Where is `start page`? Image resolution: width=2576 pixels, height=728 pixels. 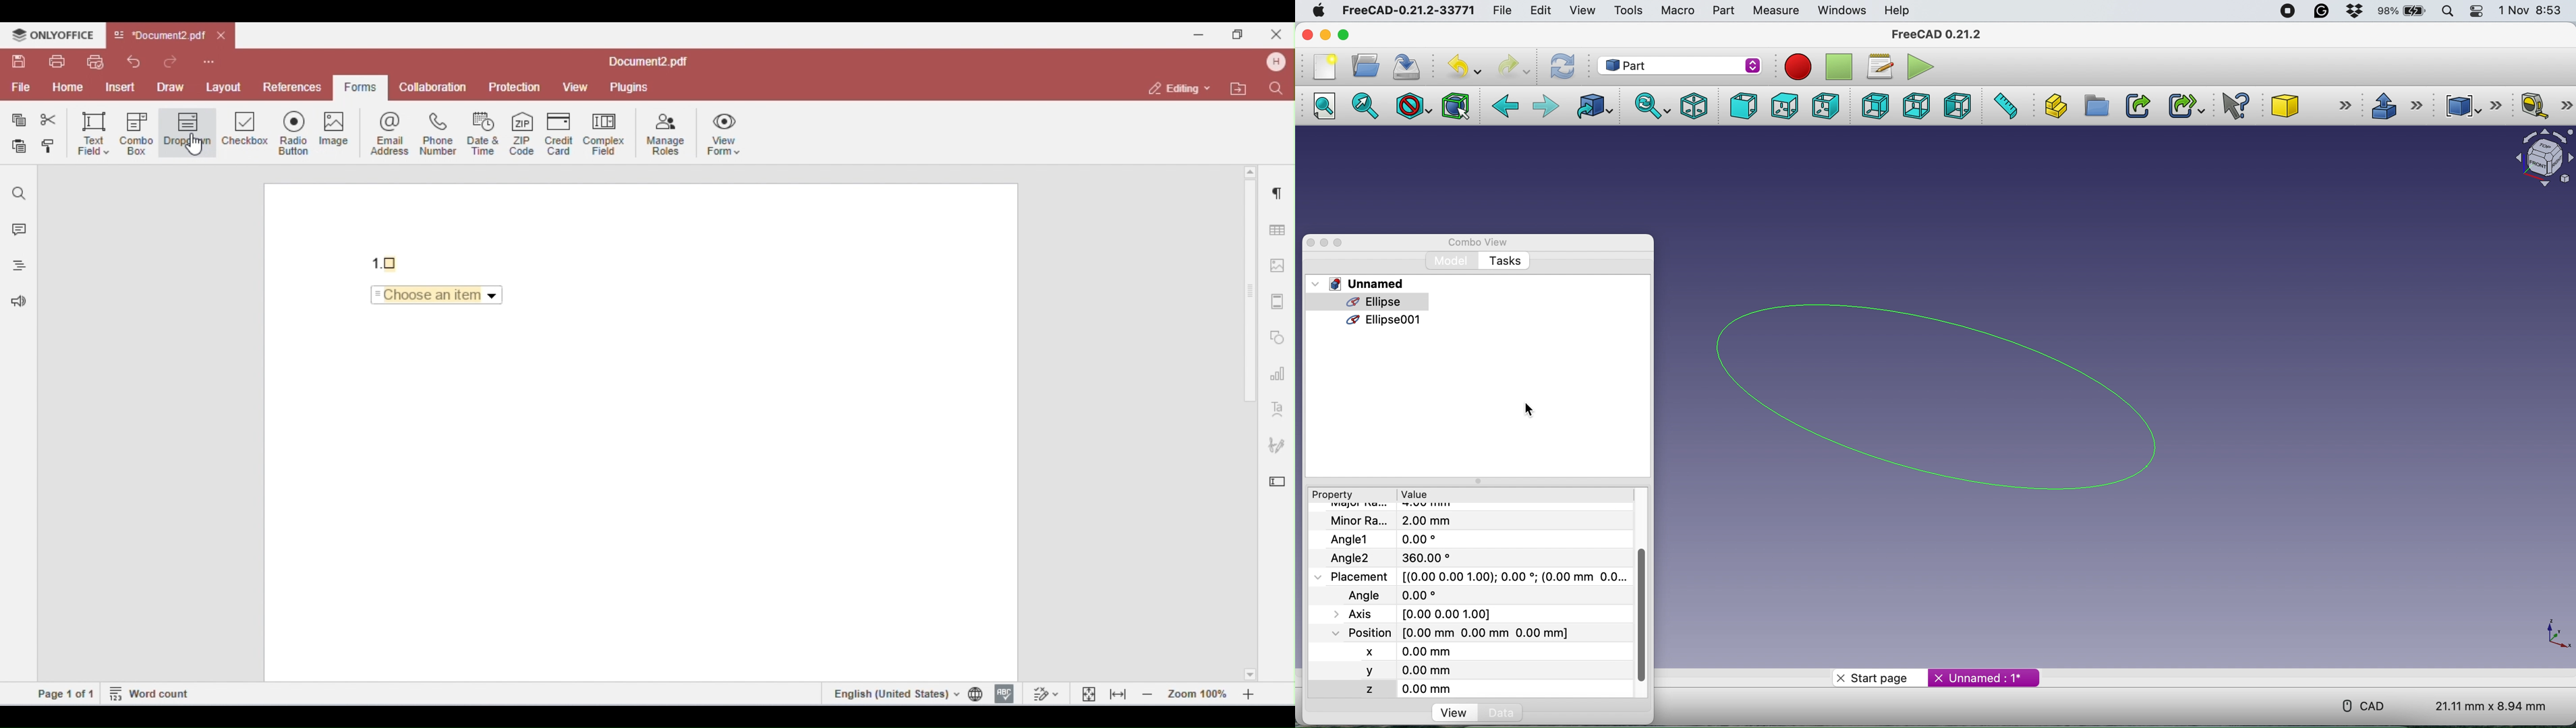 start page is located at coordinates (1876, 678).